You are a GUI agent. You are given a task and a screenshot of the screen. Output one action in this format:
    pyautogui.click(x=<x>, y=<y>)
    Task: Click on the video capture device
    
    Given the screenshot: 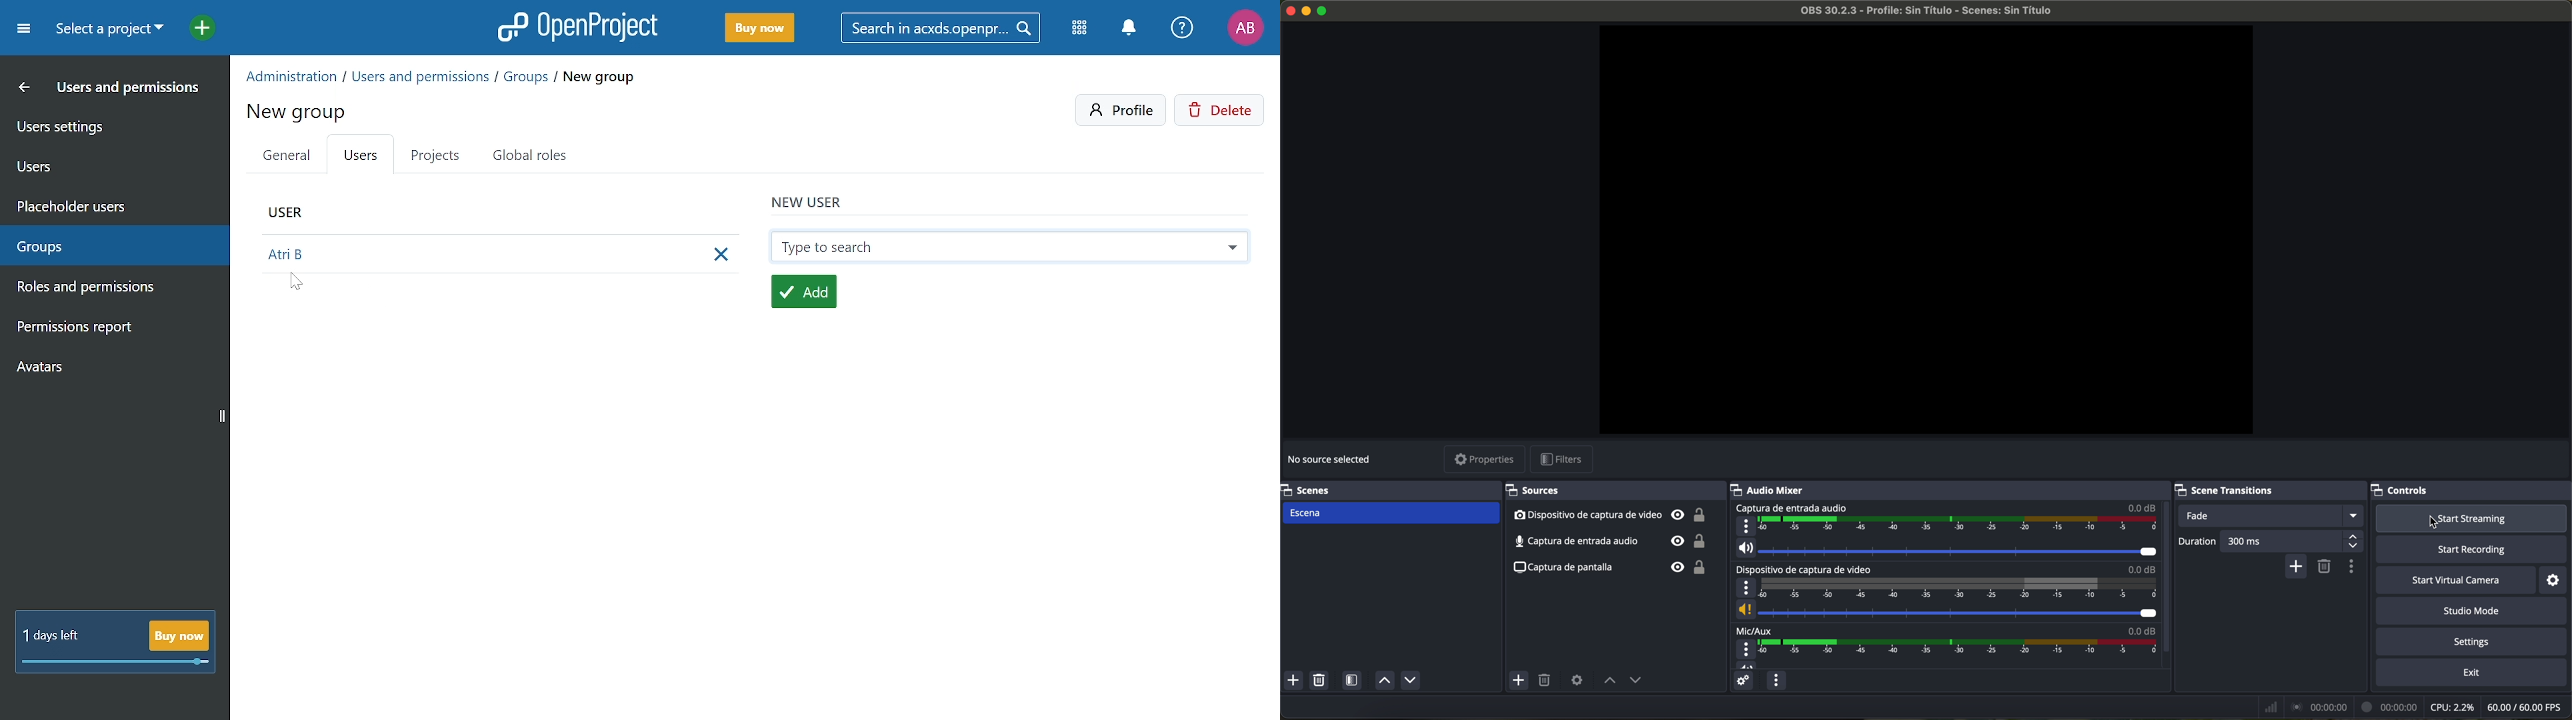 What is the action you would take?
    pyautogui.click(x=1944, y=593)
    